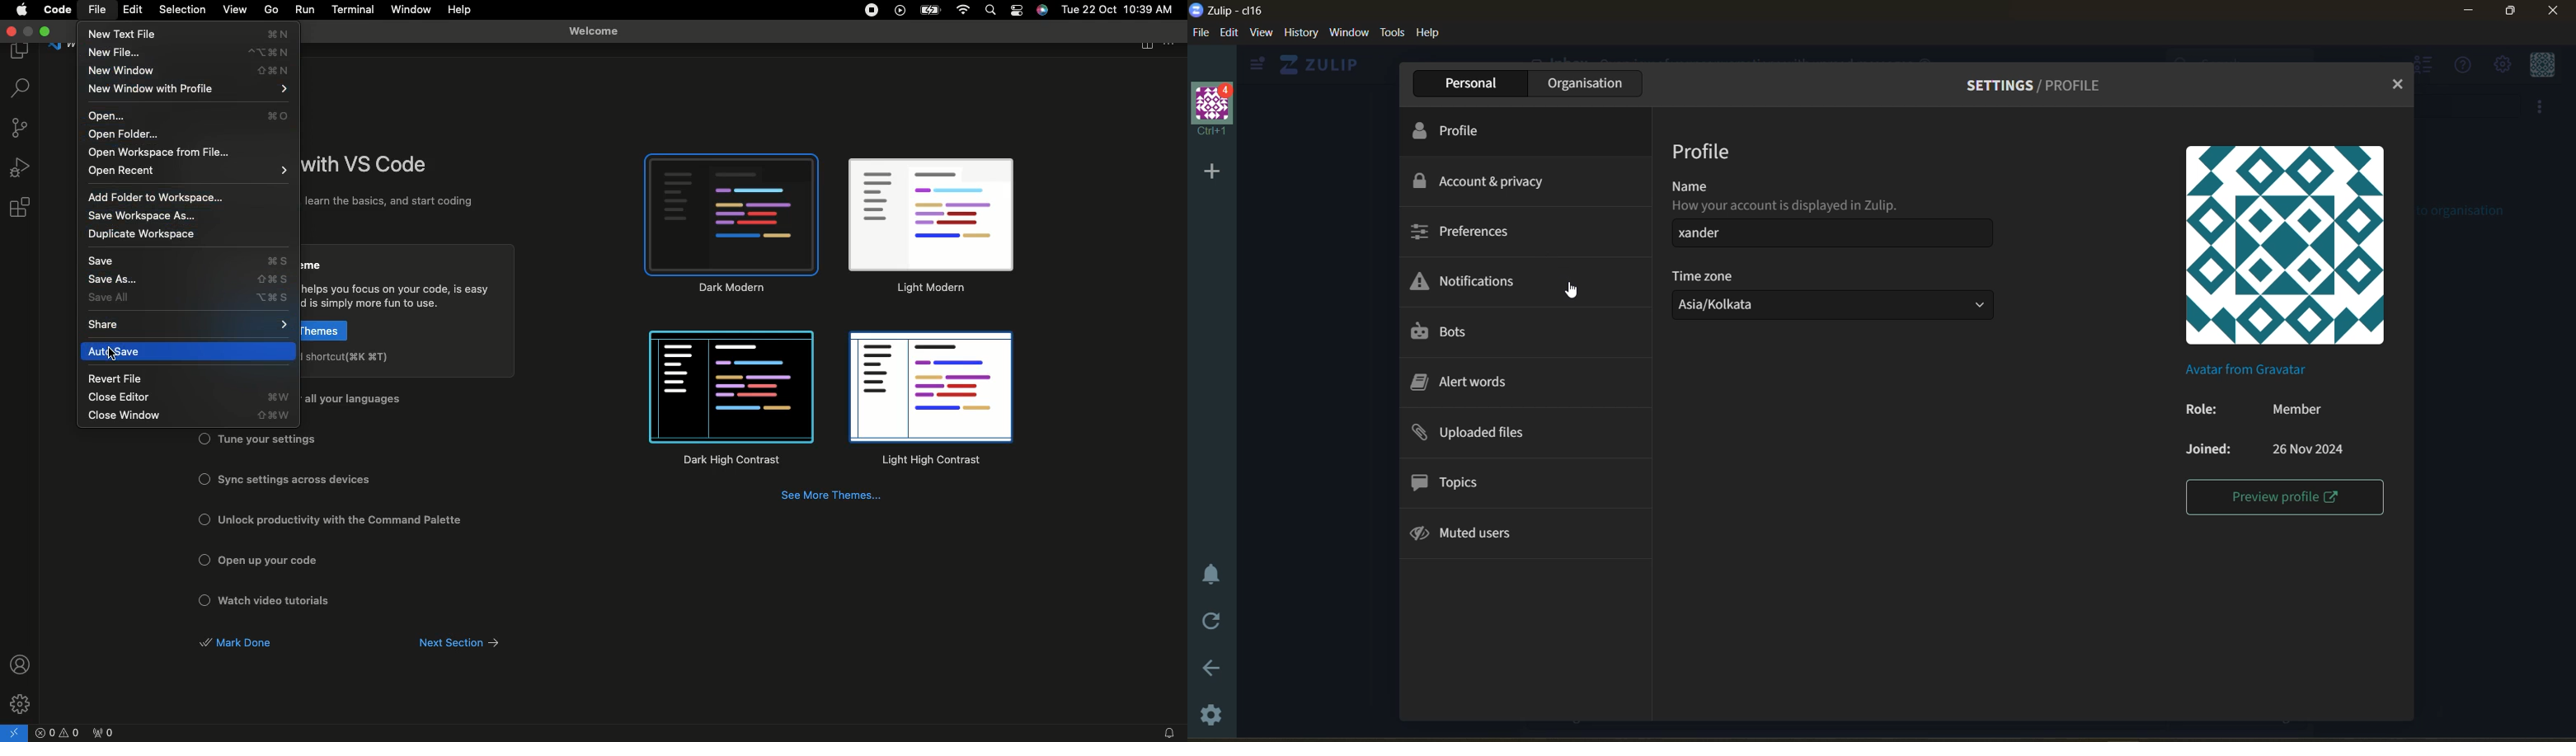 The image size is (2576, 756). What do you see at coordinates (1469, 380) in the screenshot?
I see `alert words` at bounding box center [1469, 380].